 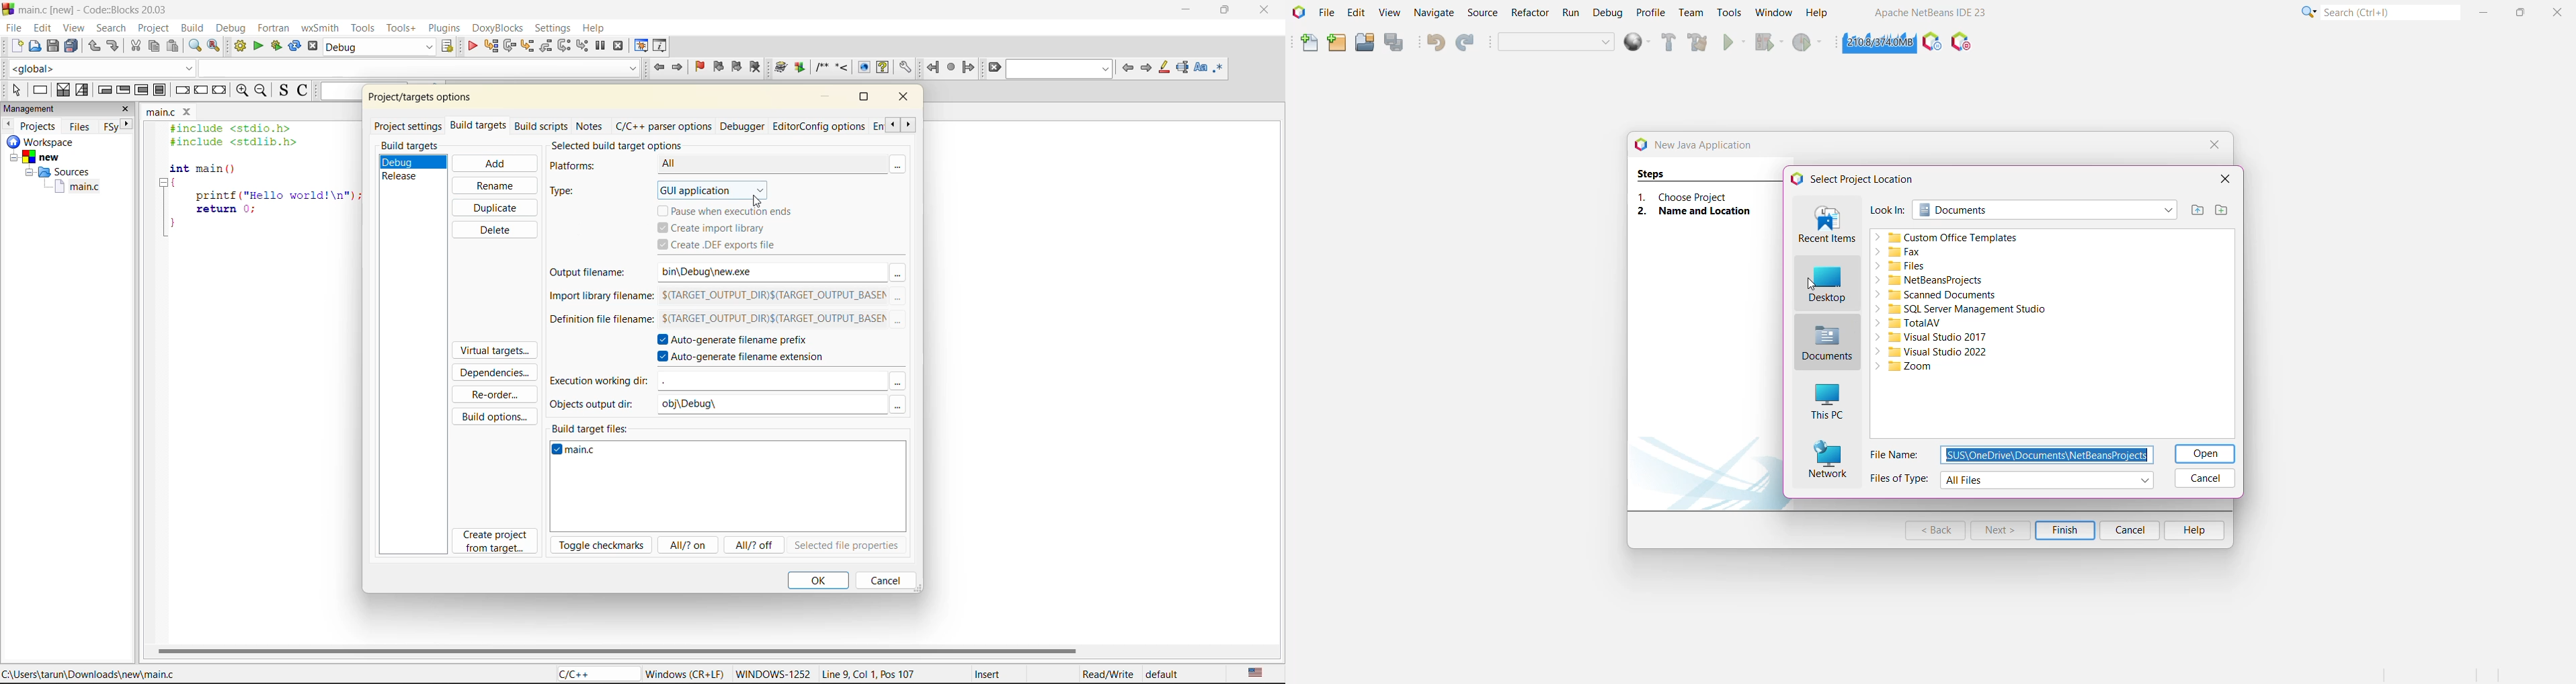 What do you see at coordinates (897, 405) in the screenshot?
I see `More` at bounding box center [897, 405].